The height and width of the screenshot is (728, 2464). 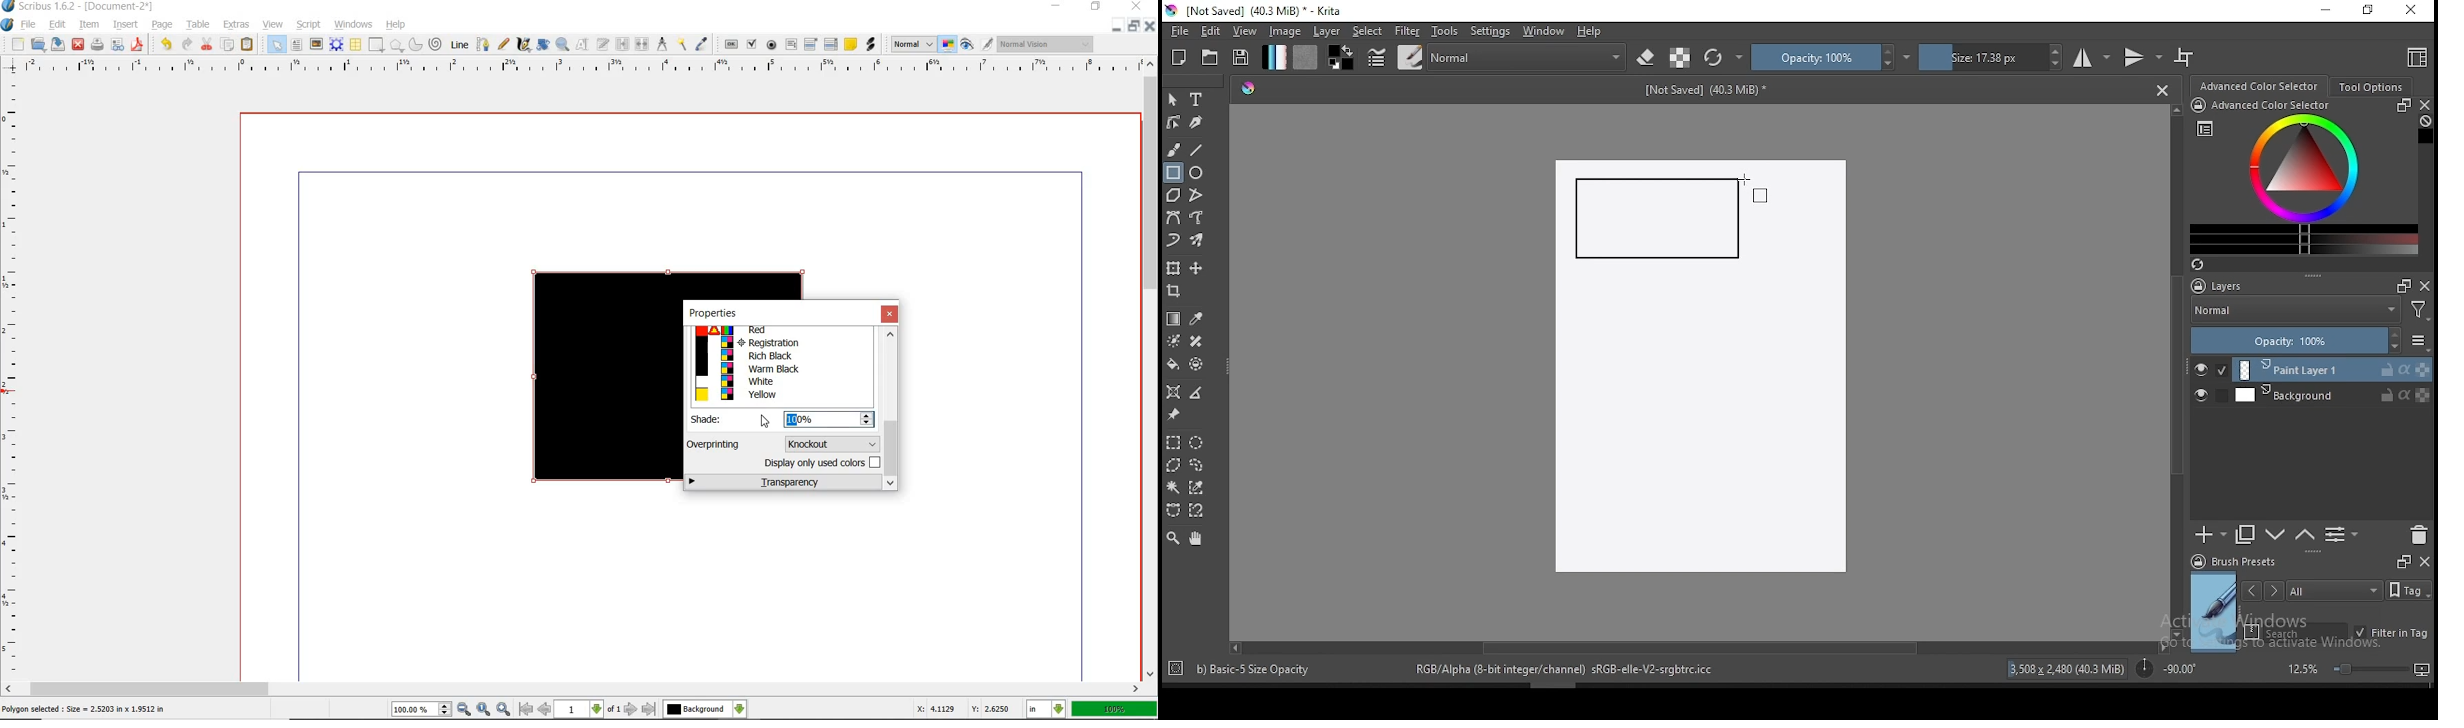 I want to click on preview mode, so click(x=968, y=46).